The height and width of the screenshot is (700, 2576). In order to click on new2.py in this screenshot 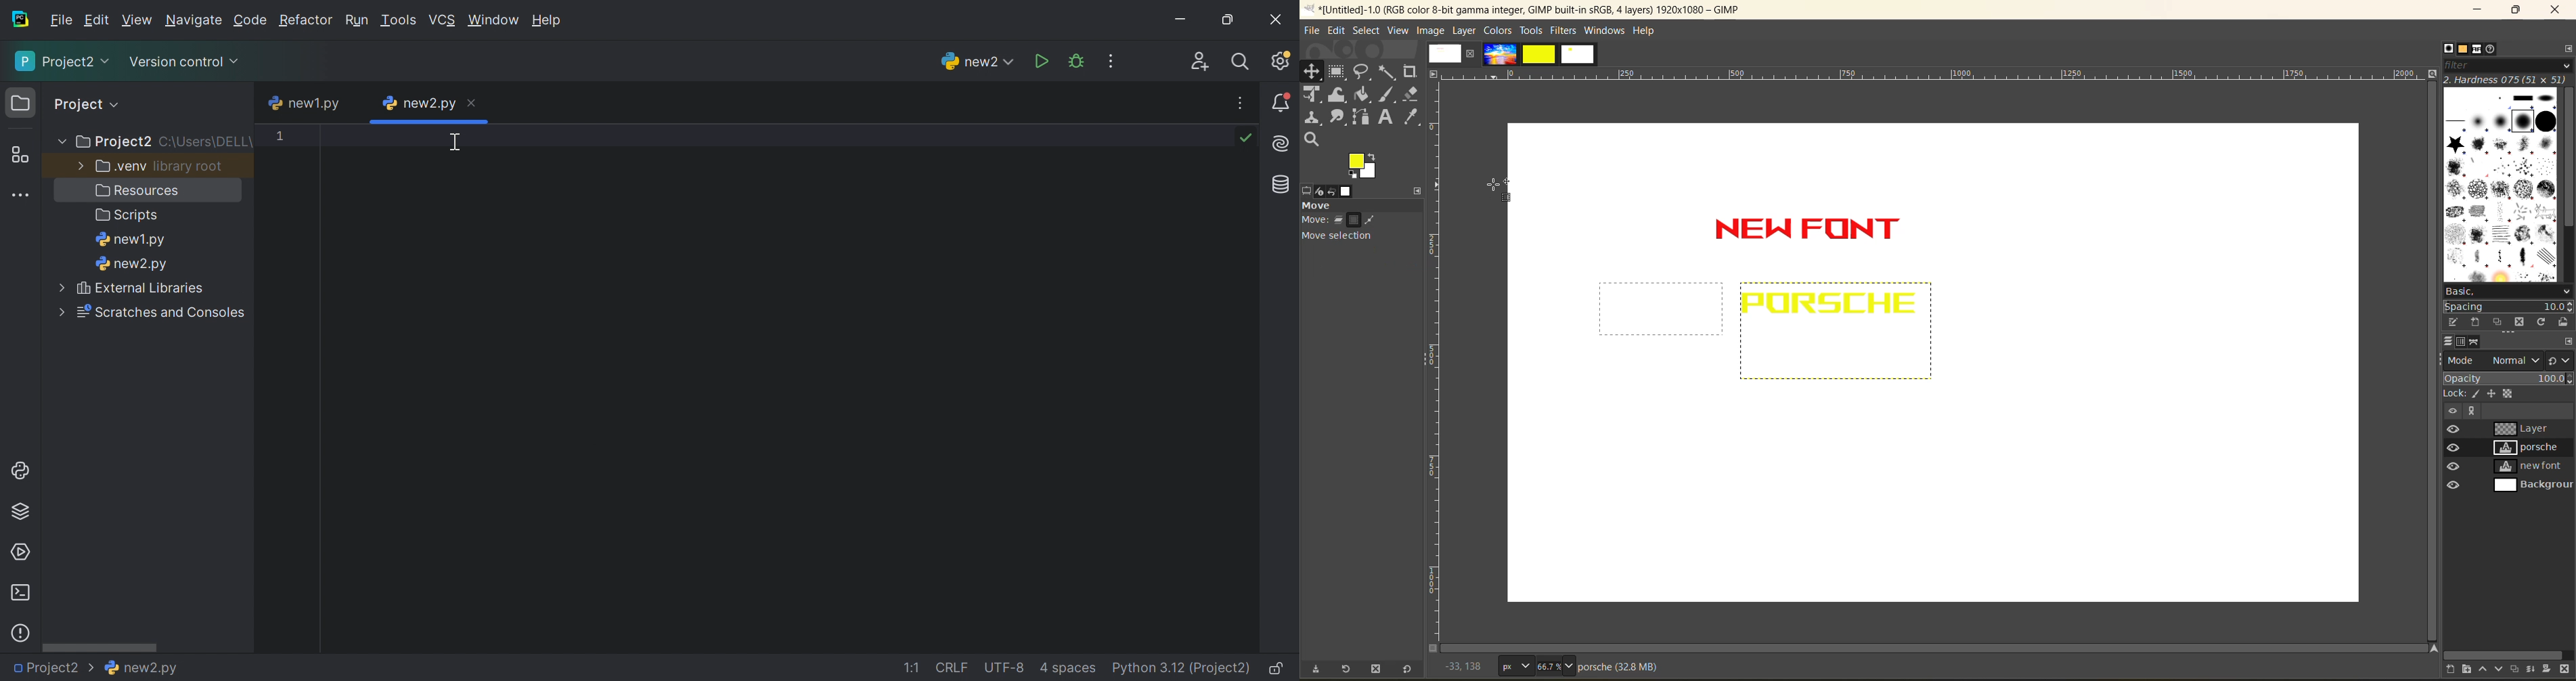, I will do `click(418, 104)`.